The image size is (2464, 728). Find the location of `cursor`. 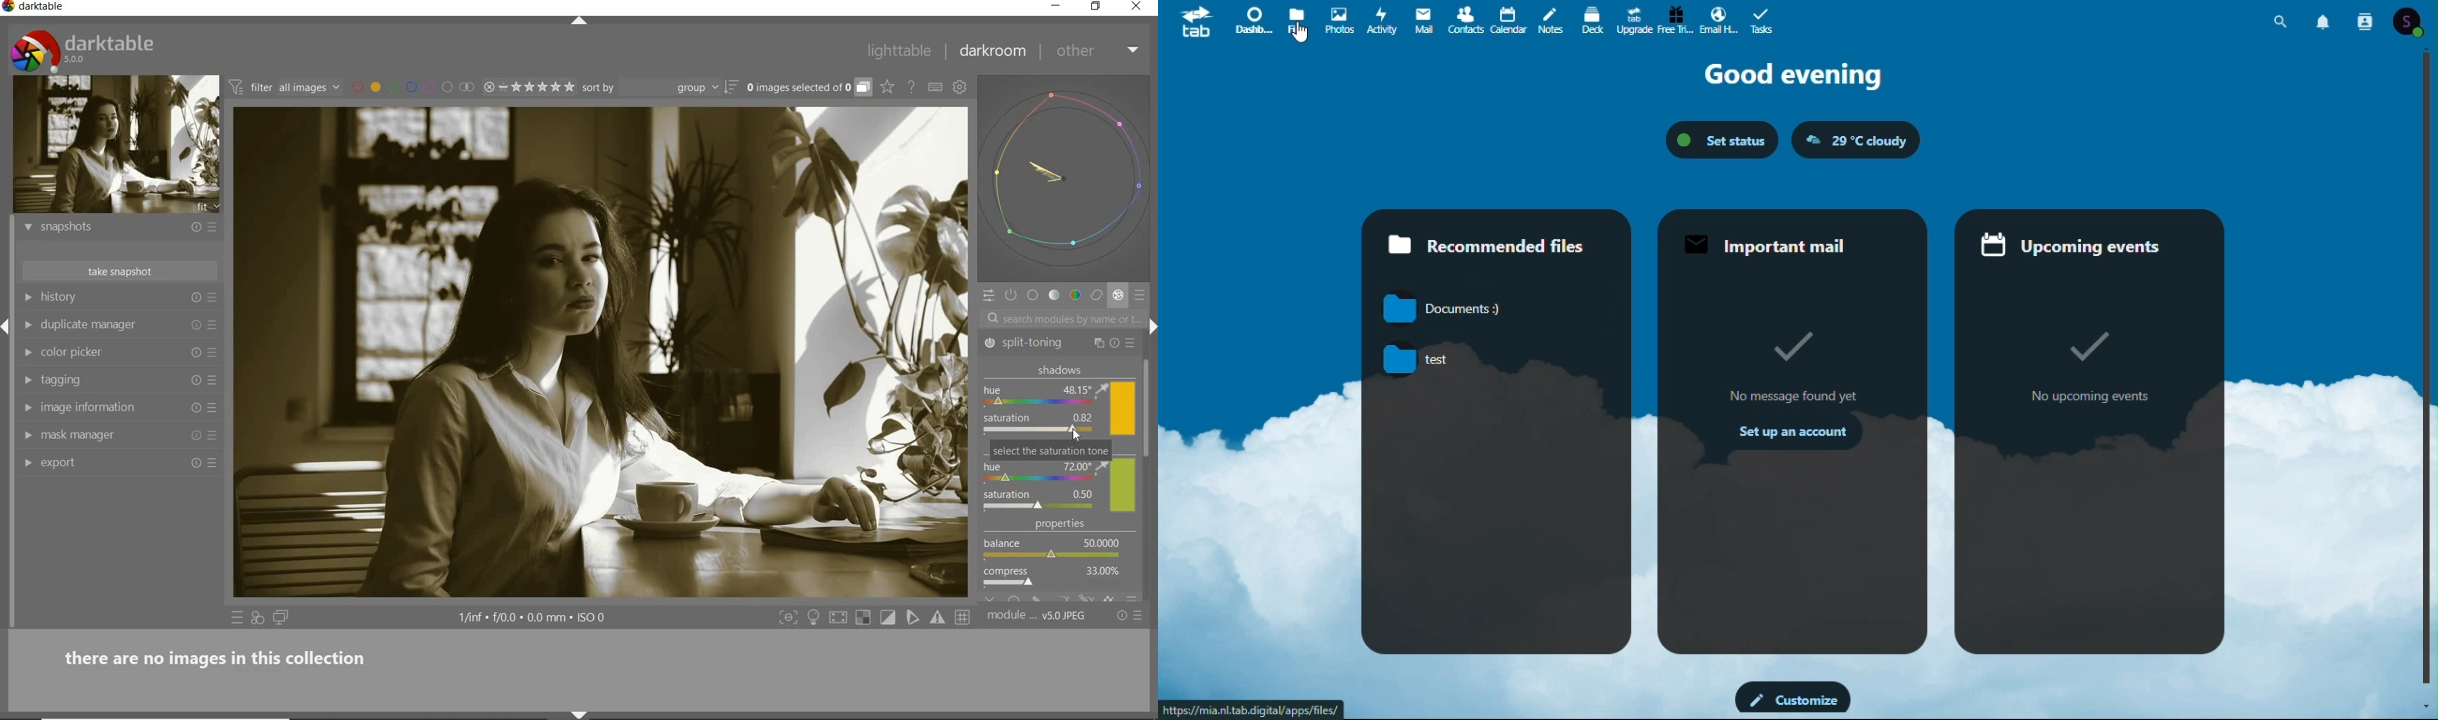

cursor is located at coordinates (1300, 33).